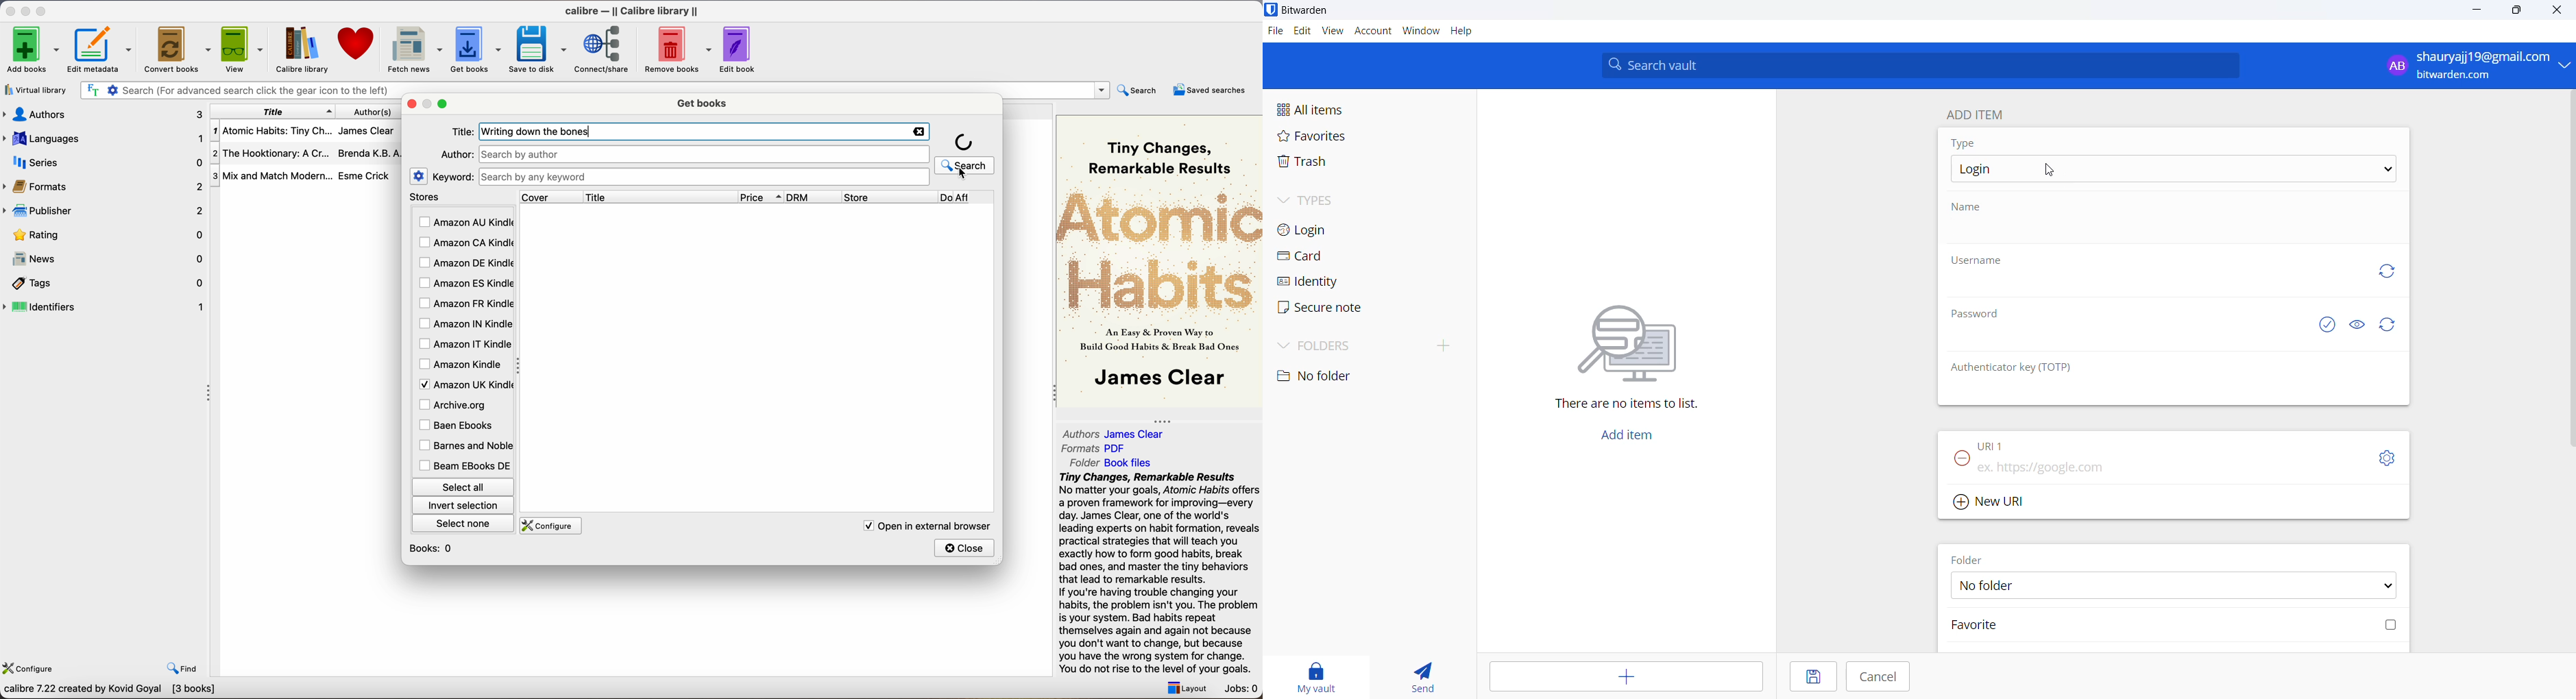 The height and width of the screenshot is (700, 2576). I want to click on open in external browser, so click(924, 525).